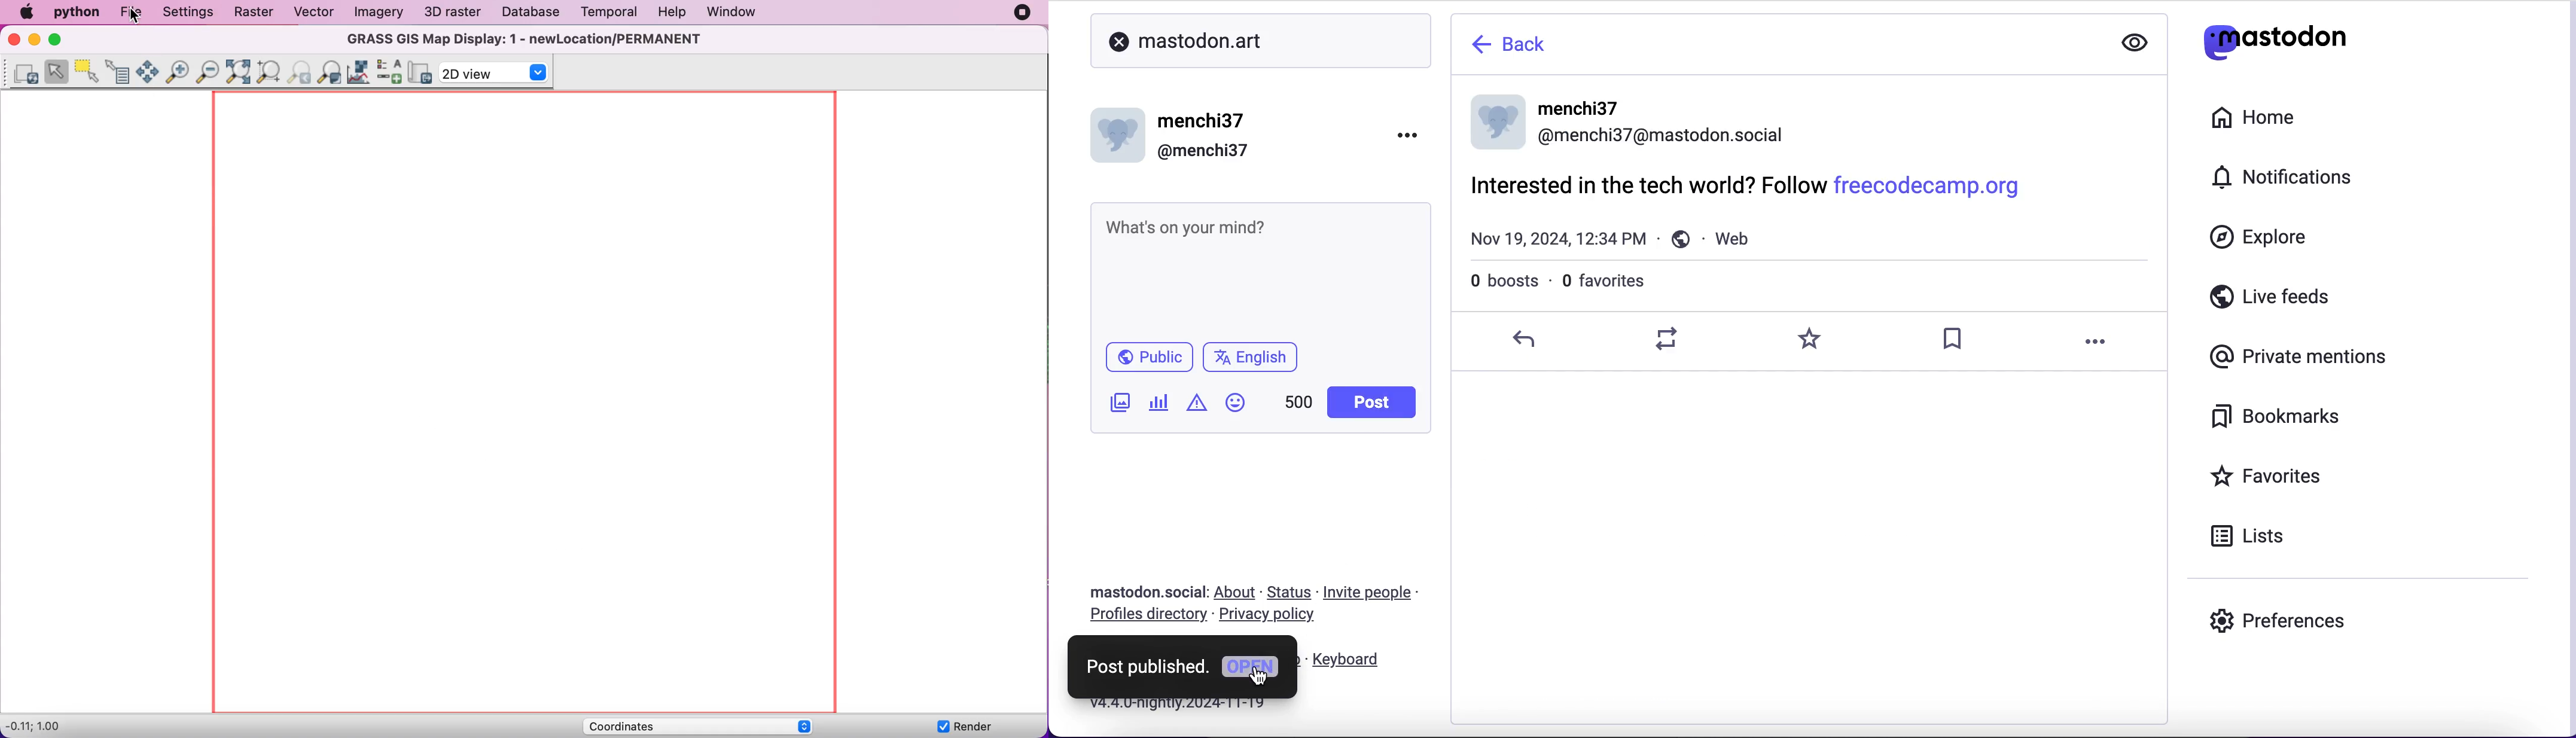  I want to click on profiles directory, so click(1147, 618).